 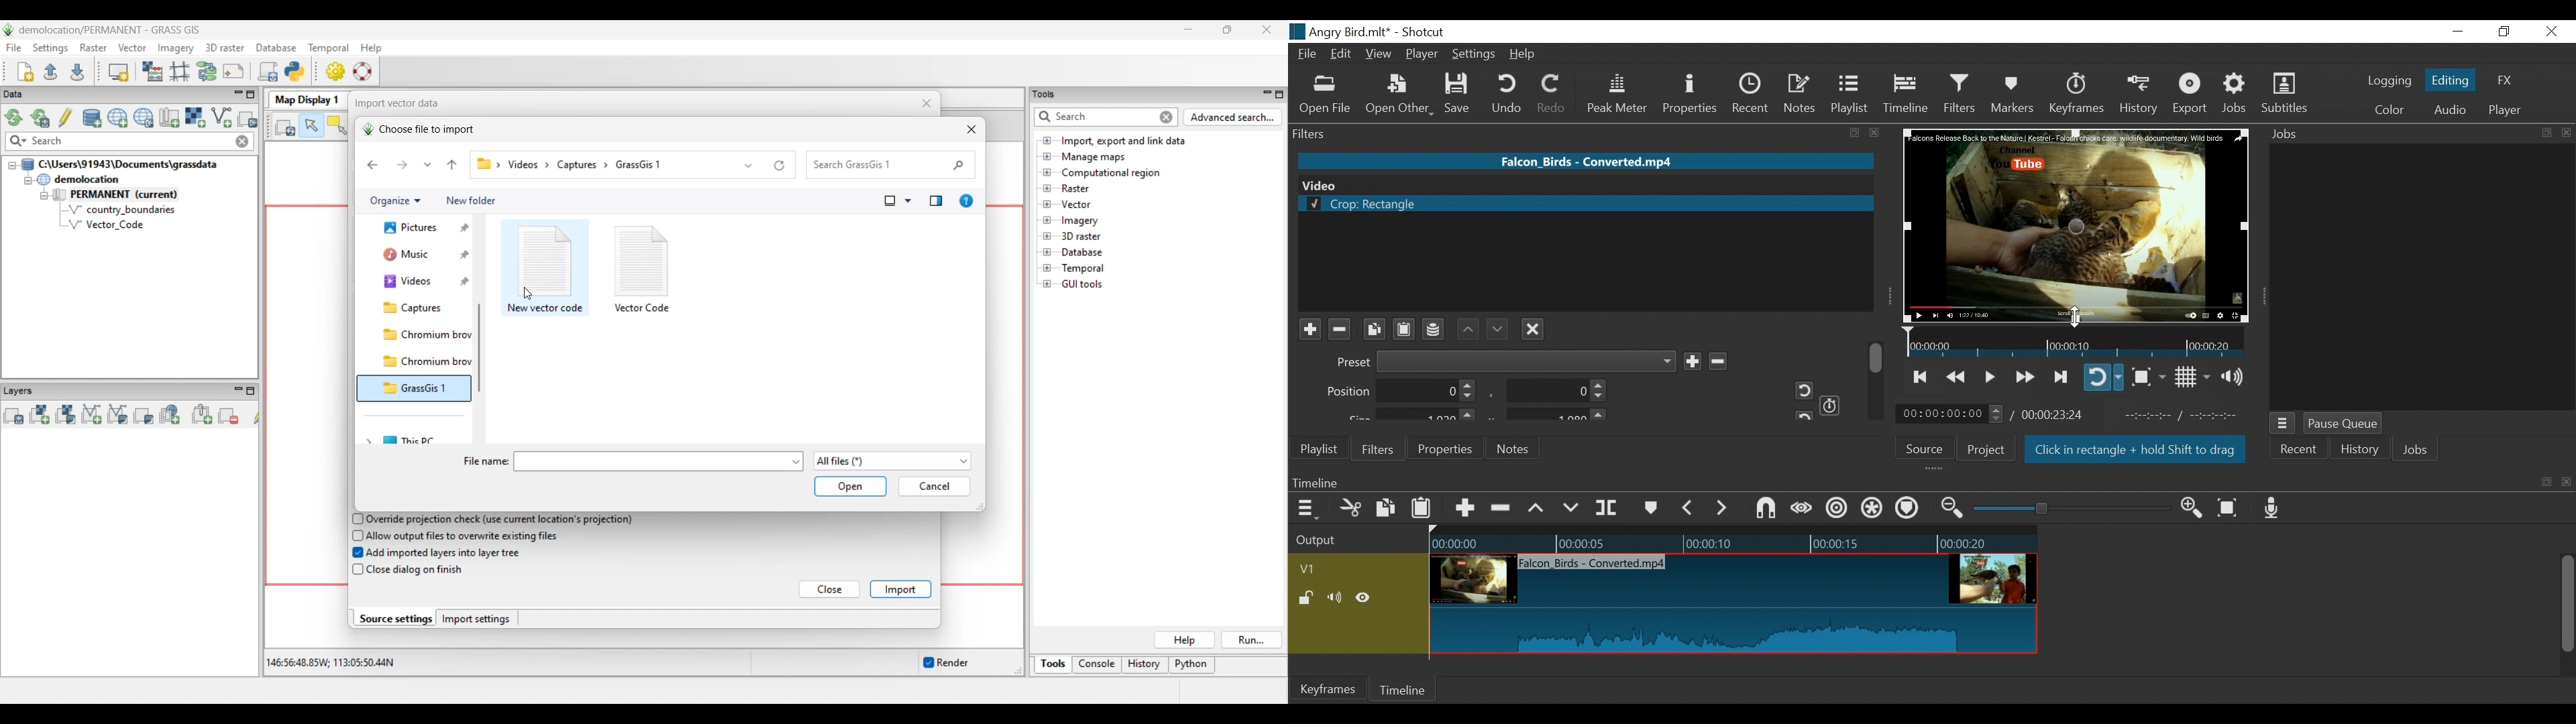 I want to click on Help, so click(x=1527, y=54).